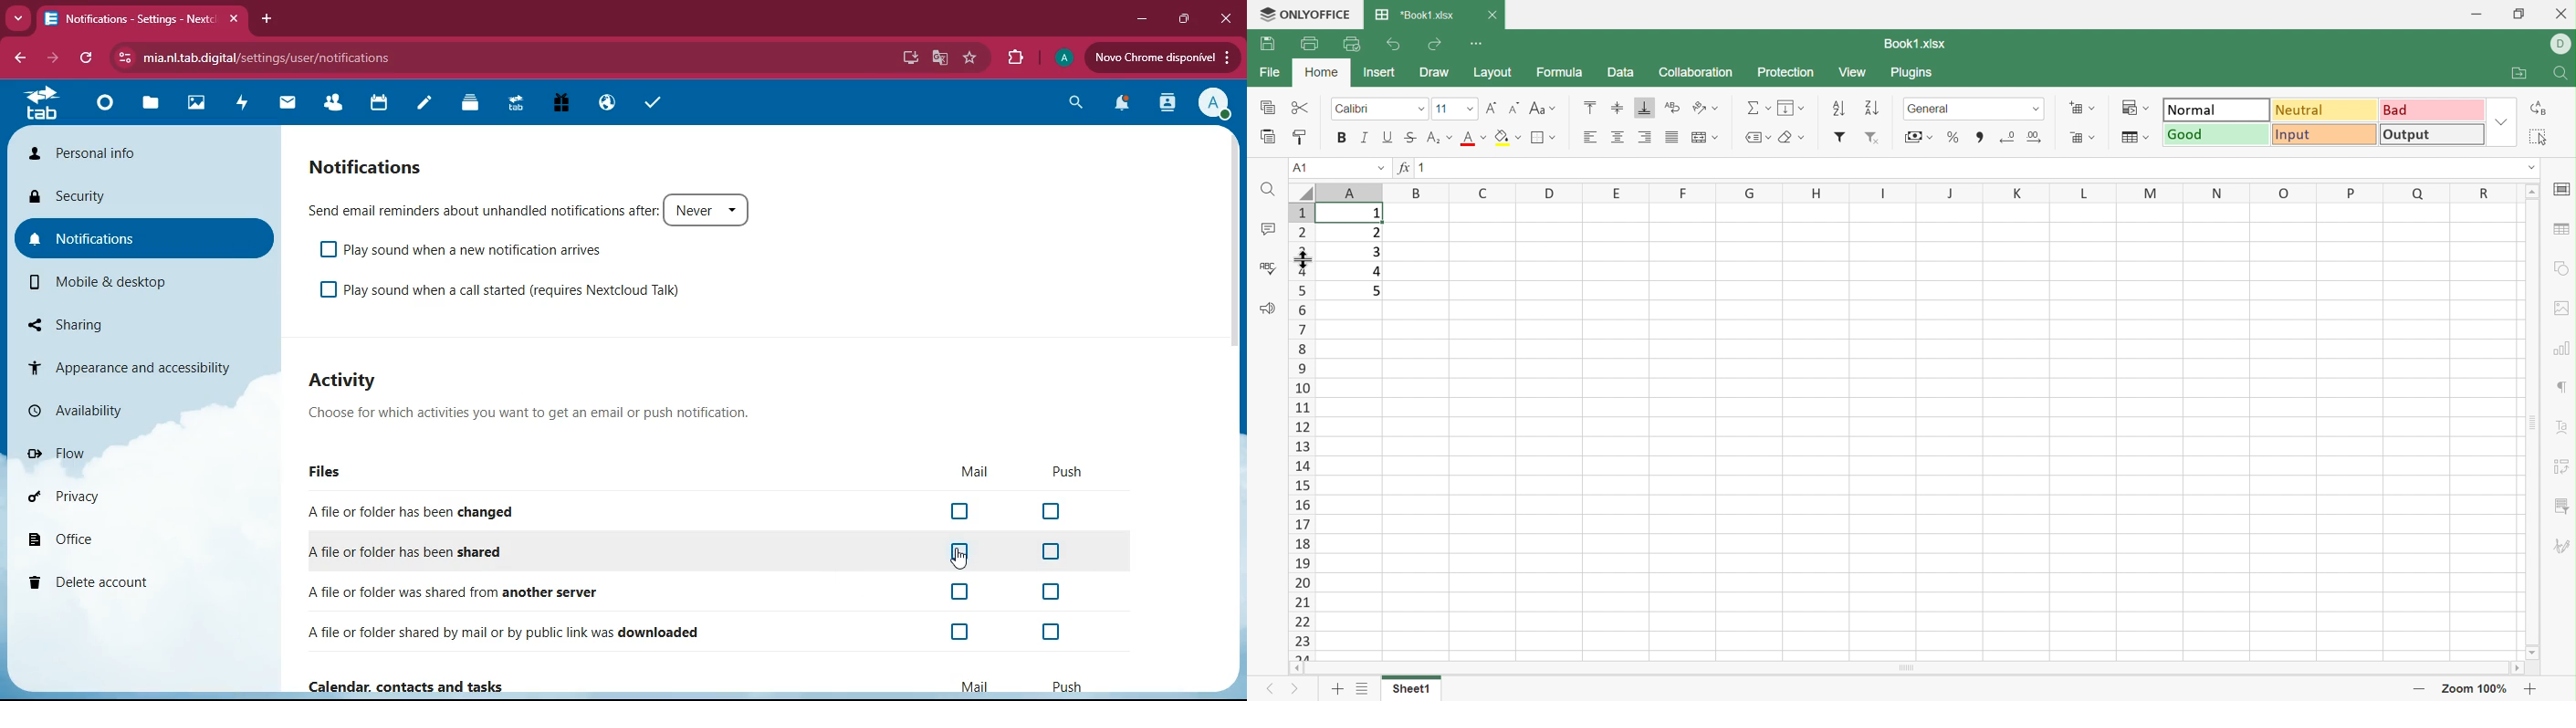 This screenshot has height=728, width=2576. I want to click on Customize Quick Access Toolbar, so click(1477, 44).